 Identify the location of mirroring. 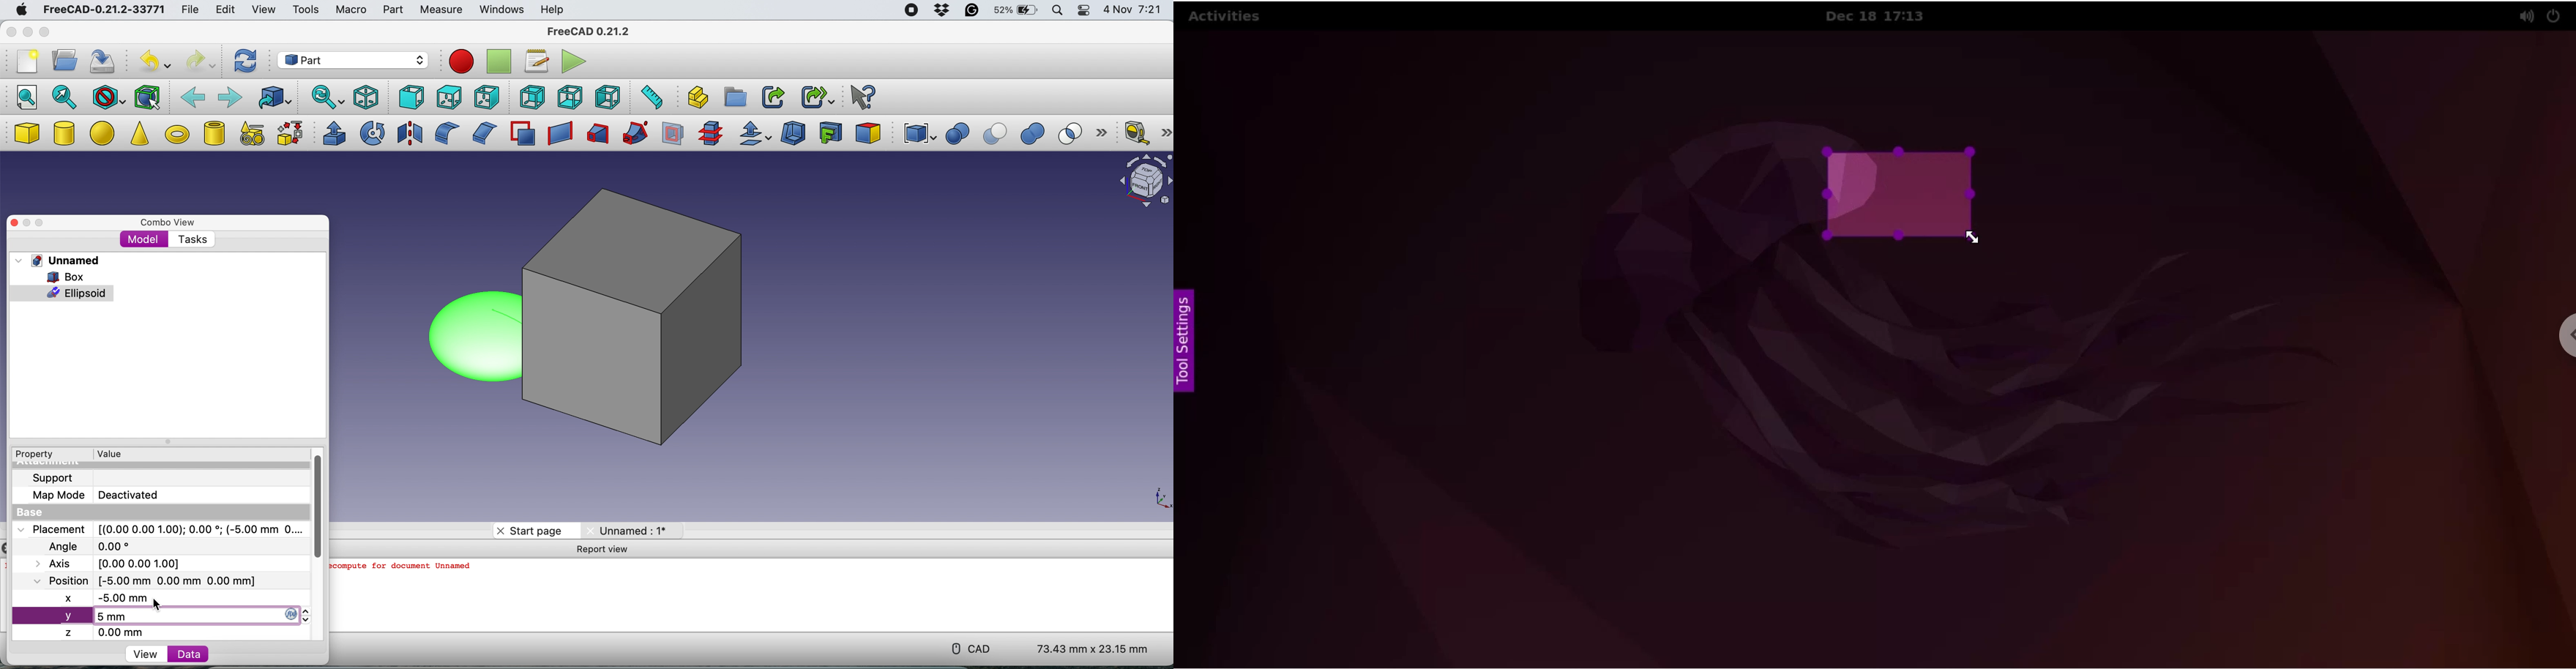
(410, 132).